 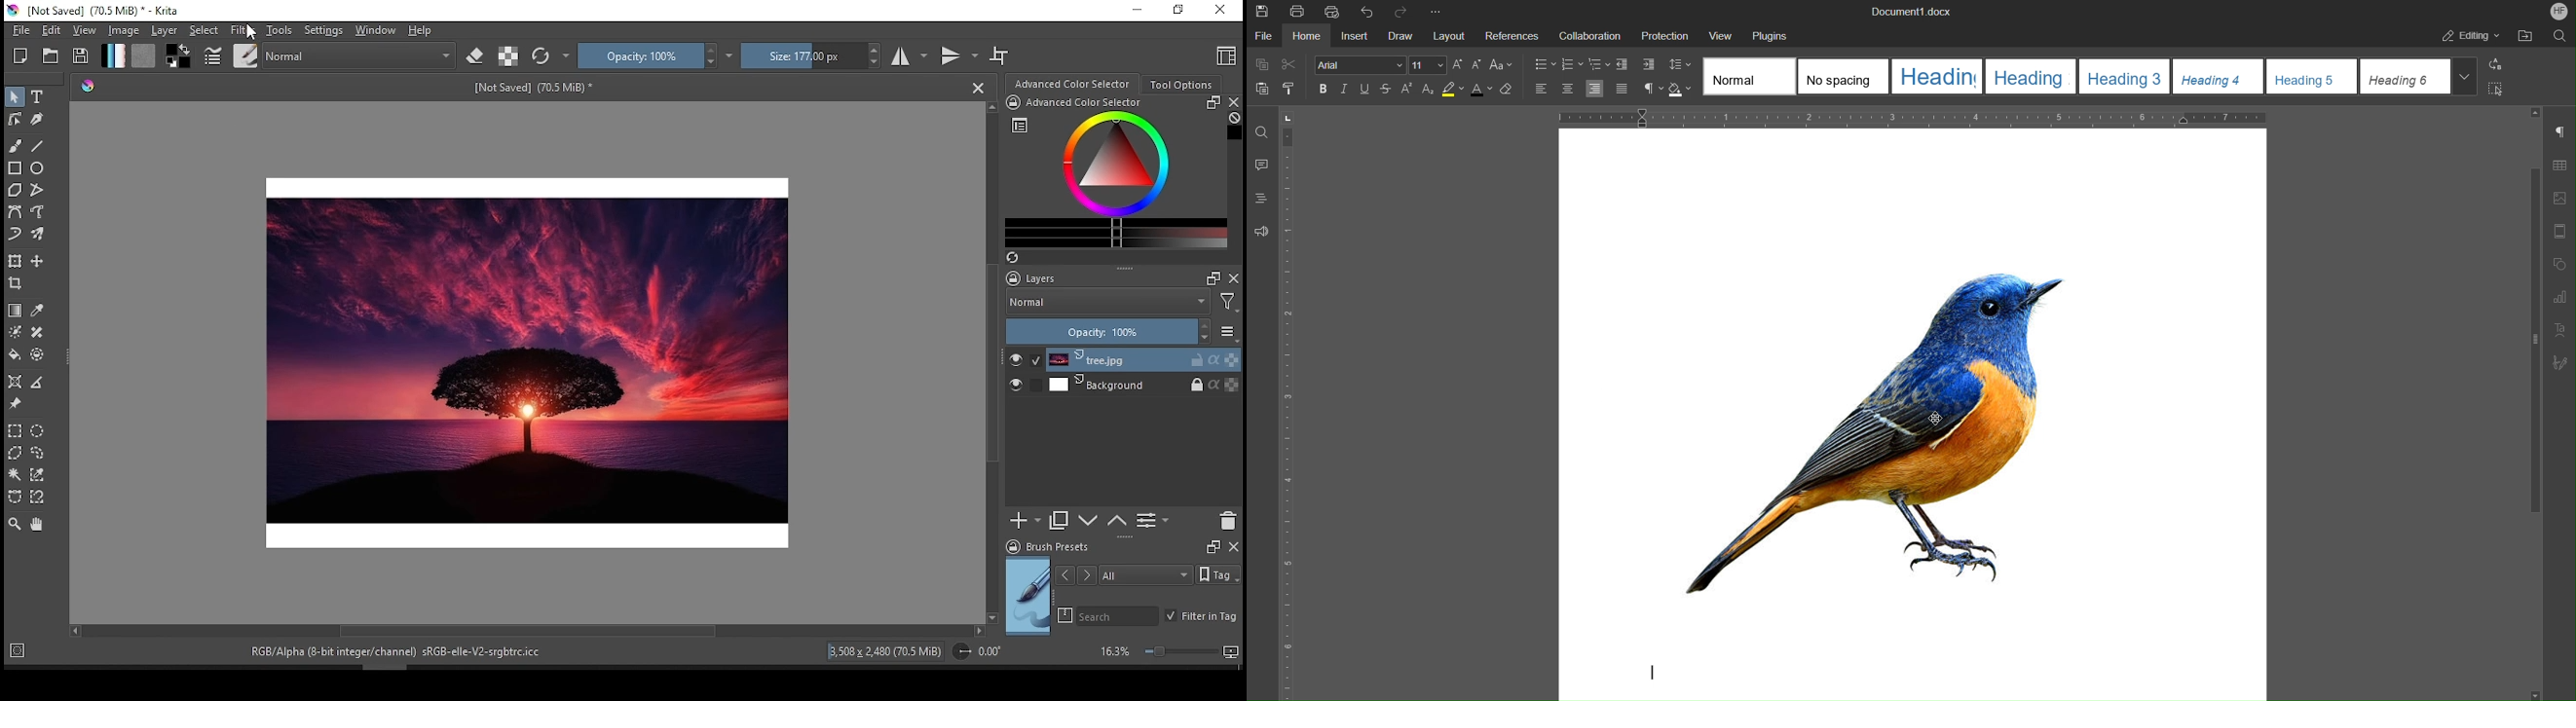 What do you see at coordinates (39, 498) in the screenshot?
I see `magnetic curve selection tool` at bounding box center [39, 498].